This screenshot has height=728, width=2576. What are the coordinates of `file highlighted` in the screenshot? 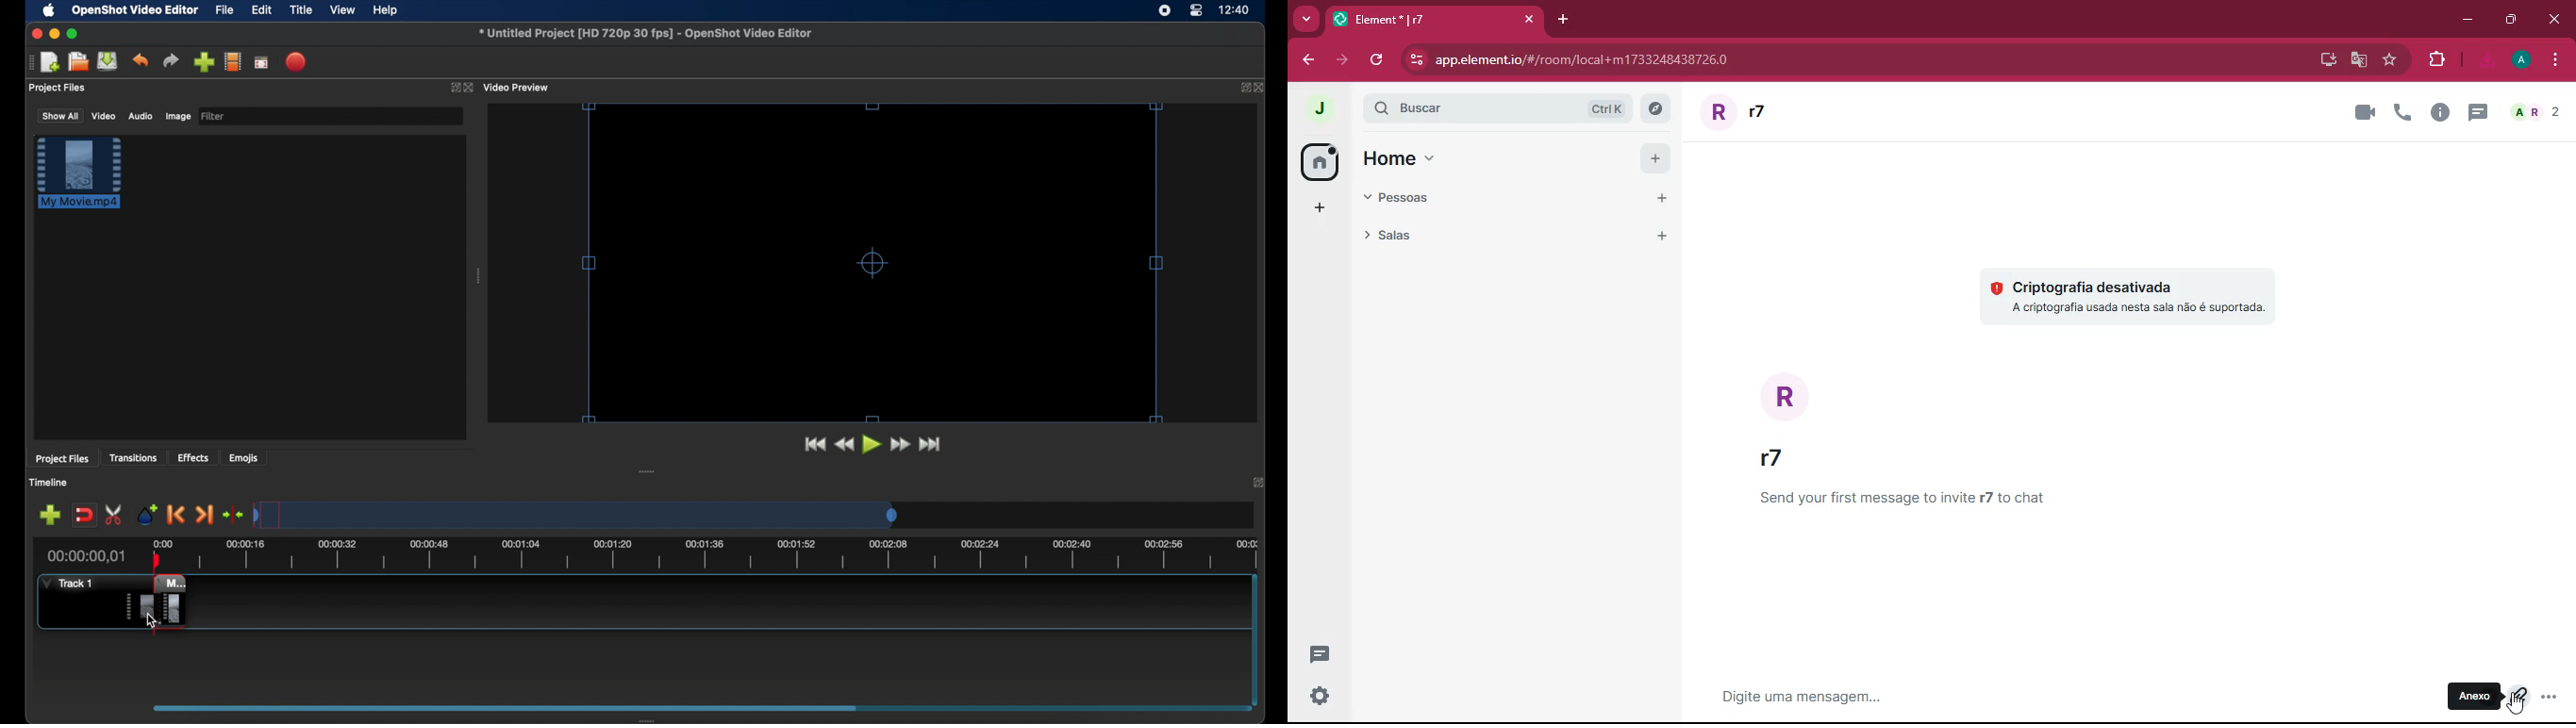 It's located at (79, 172).